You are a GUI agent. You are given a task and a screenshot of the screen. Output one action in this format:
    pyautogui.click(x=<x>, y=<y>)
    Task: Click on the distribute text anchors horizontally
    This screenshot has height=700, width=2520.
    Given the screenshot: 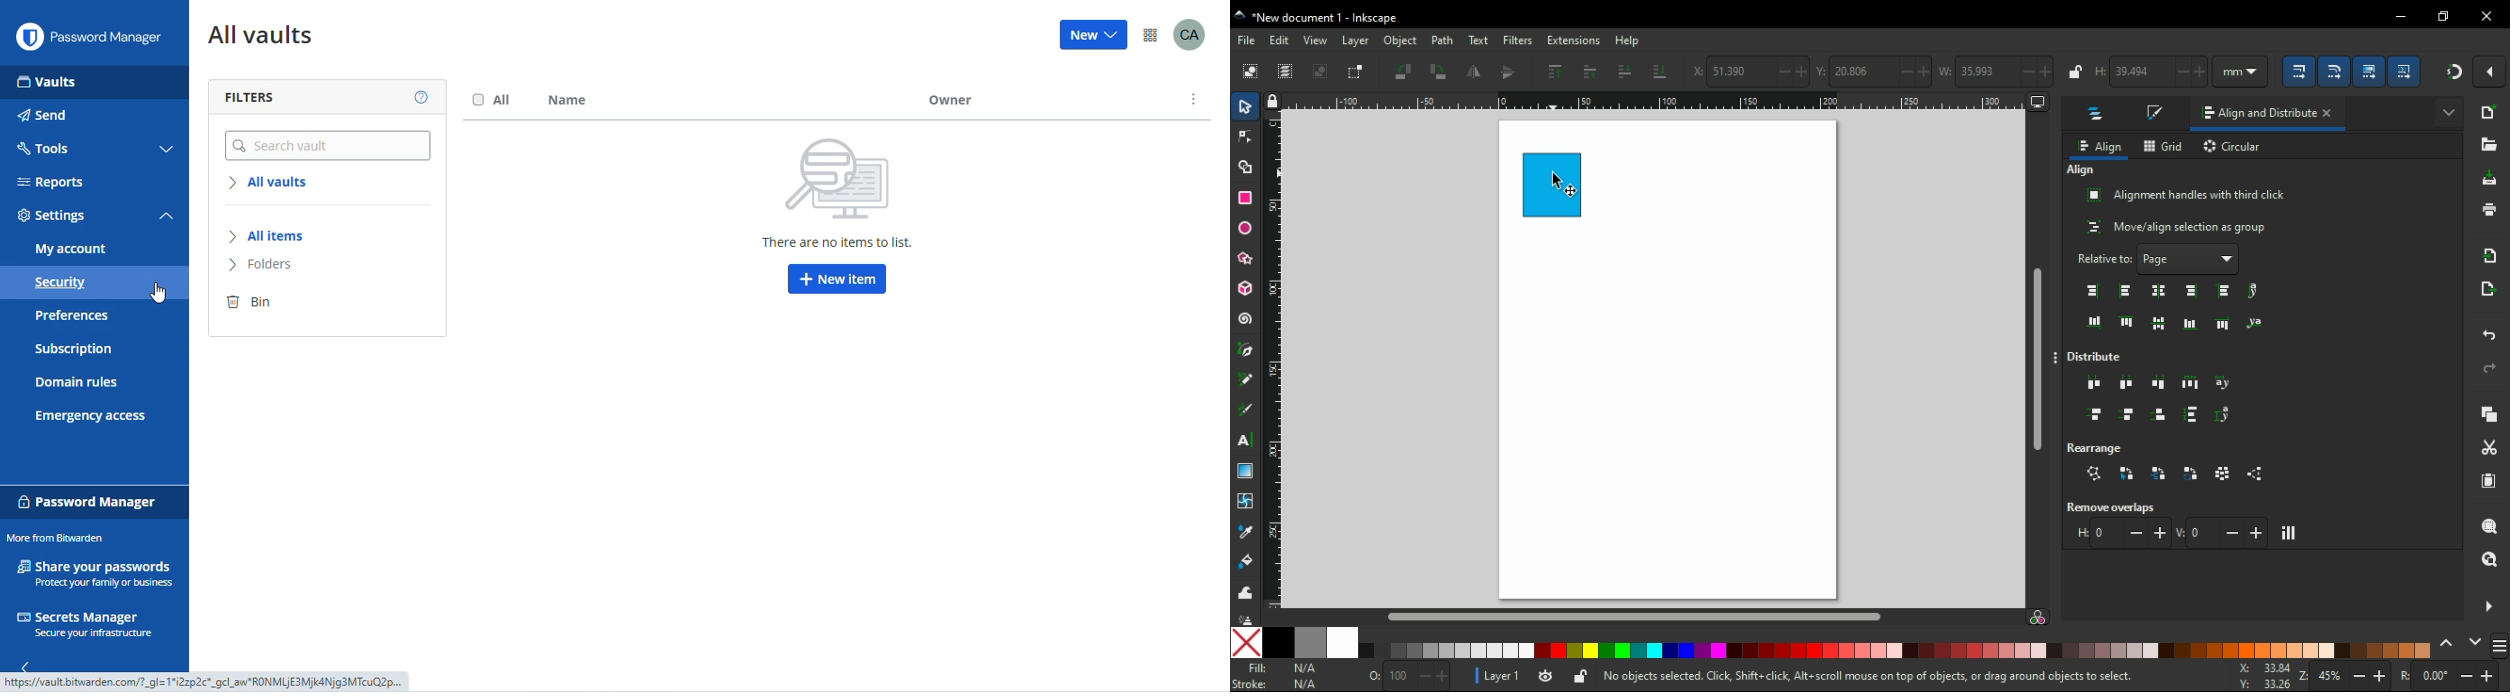 What is the action you would take?
    pyautogui.click(x=2224, y=384)
    